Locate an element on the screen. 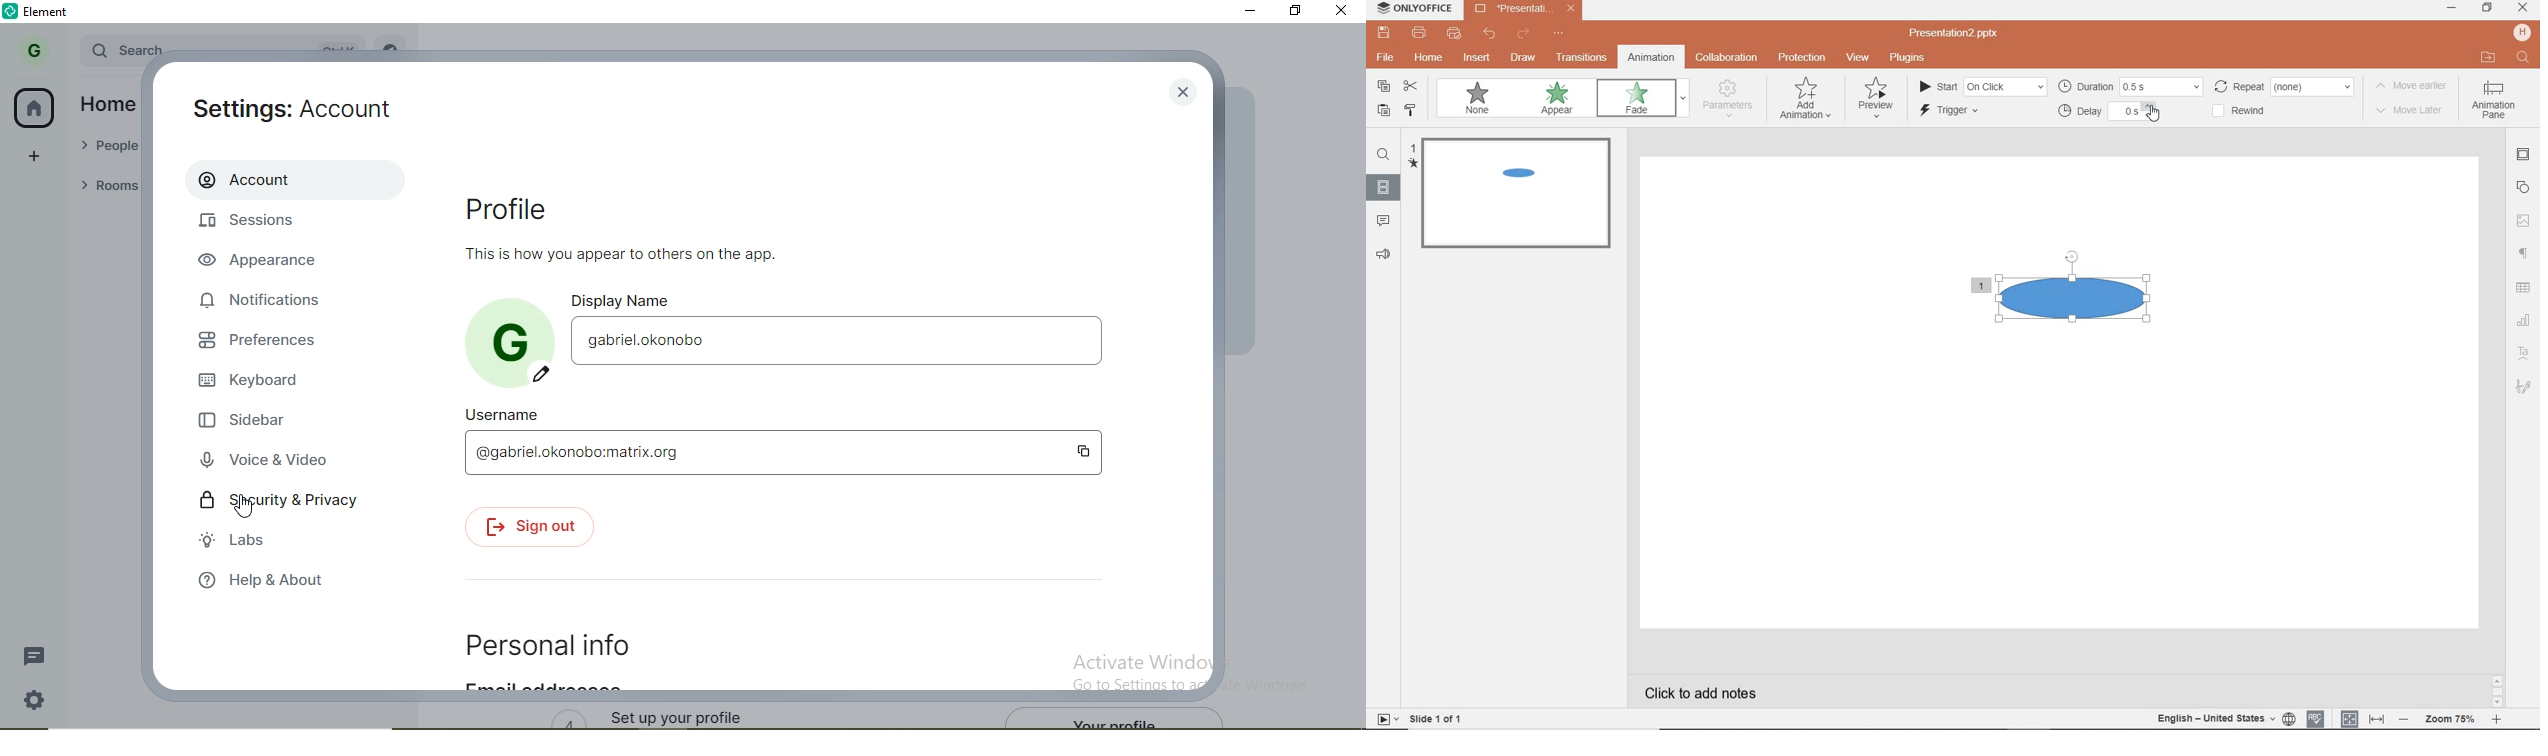 The image size is (2548, 756). quick print is located at coordinates (1456, 34).